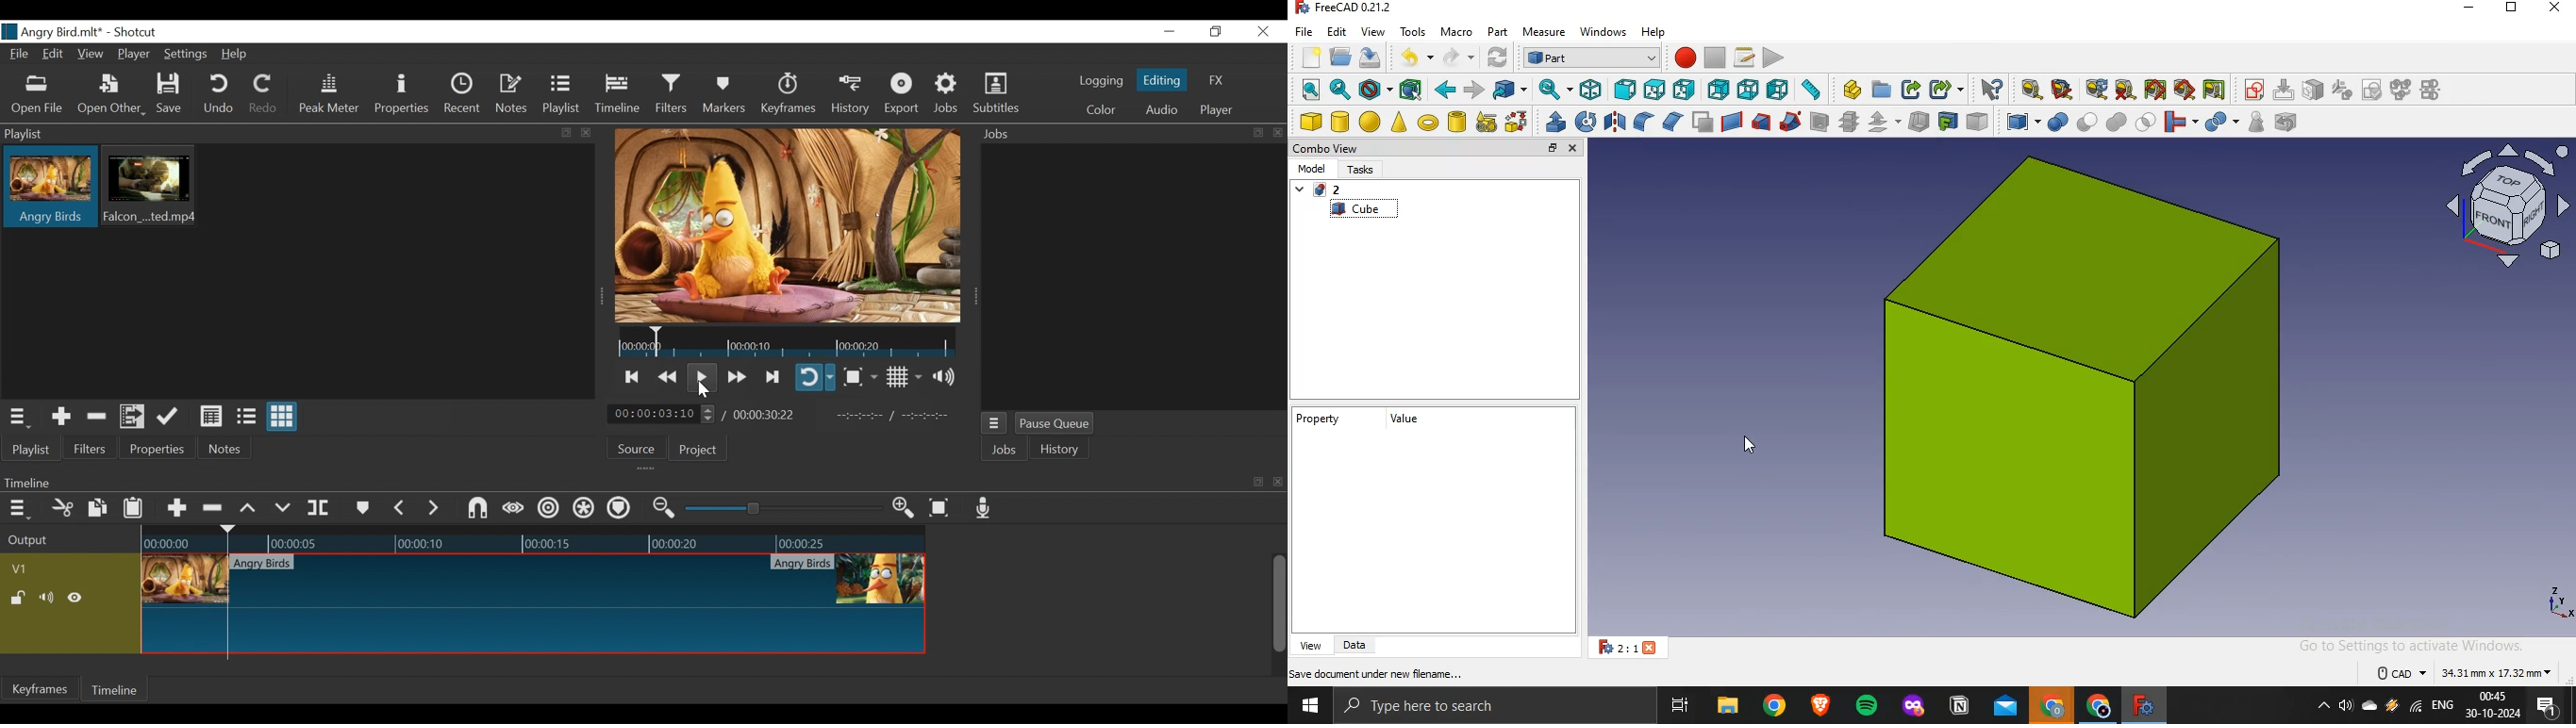 The width and height of the screenshot is (2576, 728). Describe the element at coordinates (583, 509) in the screenshot. I see `Ripple all tracks` at that location.